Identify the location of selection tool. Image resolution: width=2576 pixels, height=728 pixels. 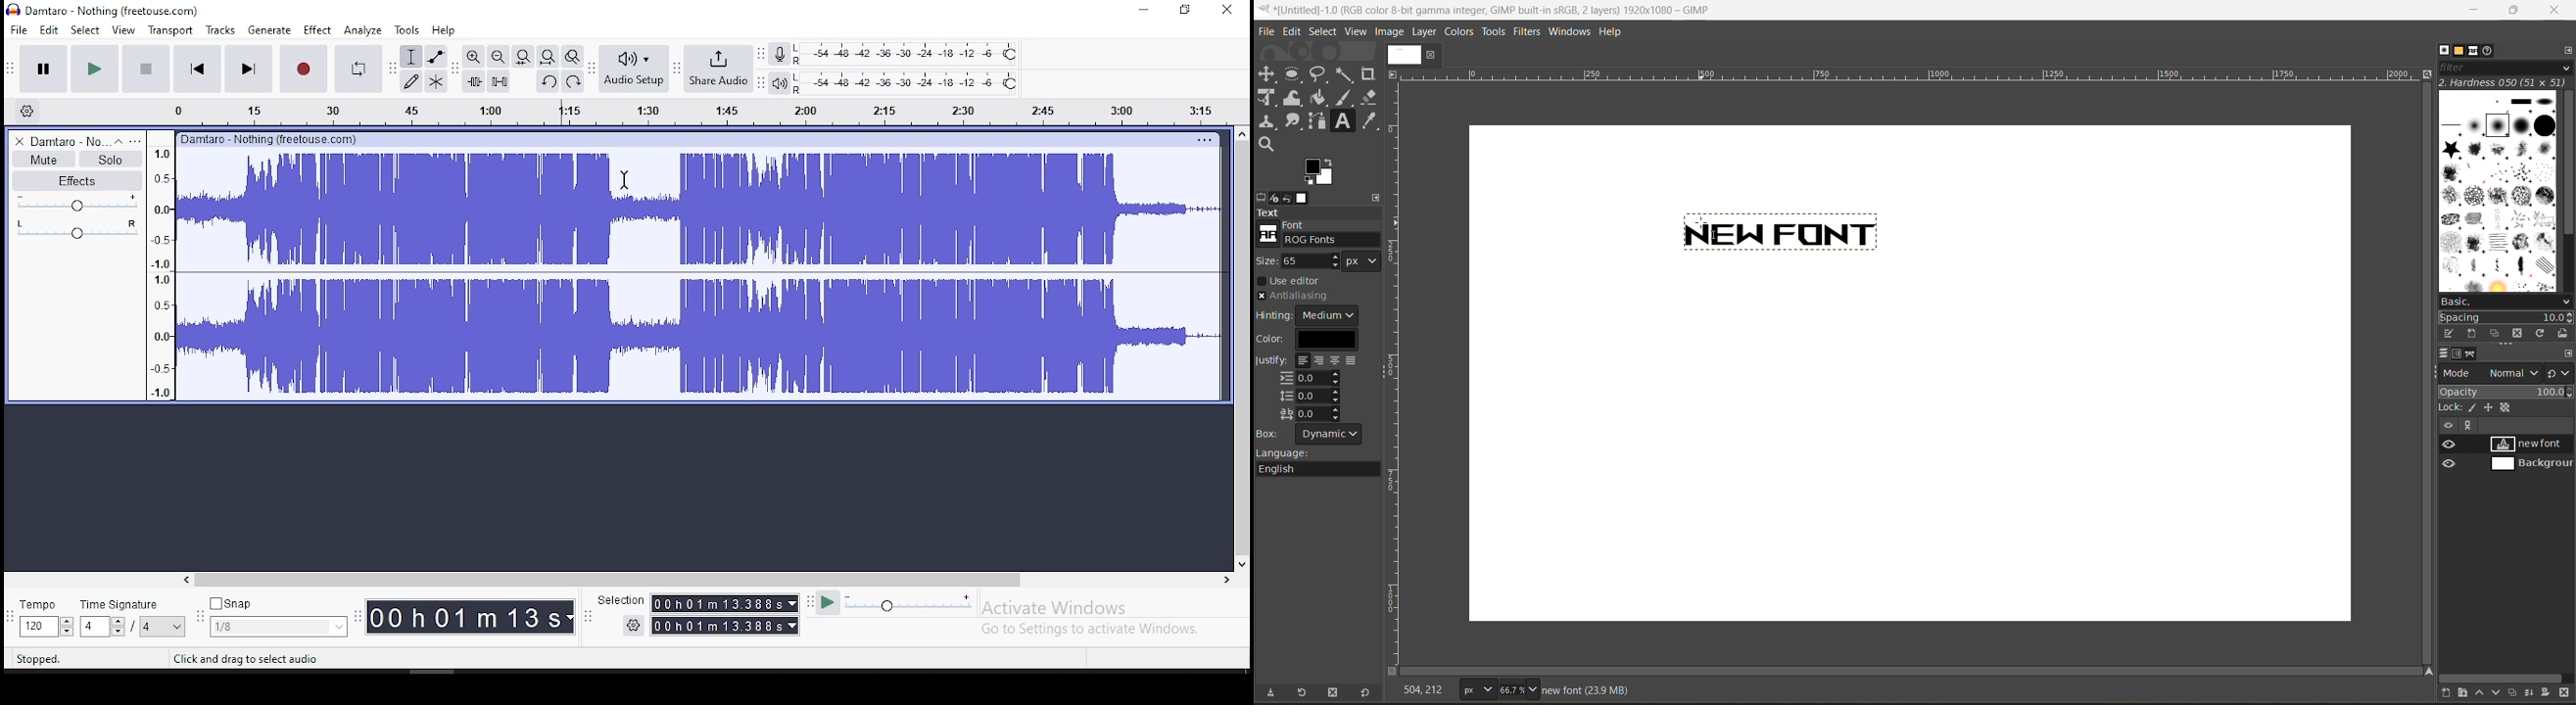
(409, 56).